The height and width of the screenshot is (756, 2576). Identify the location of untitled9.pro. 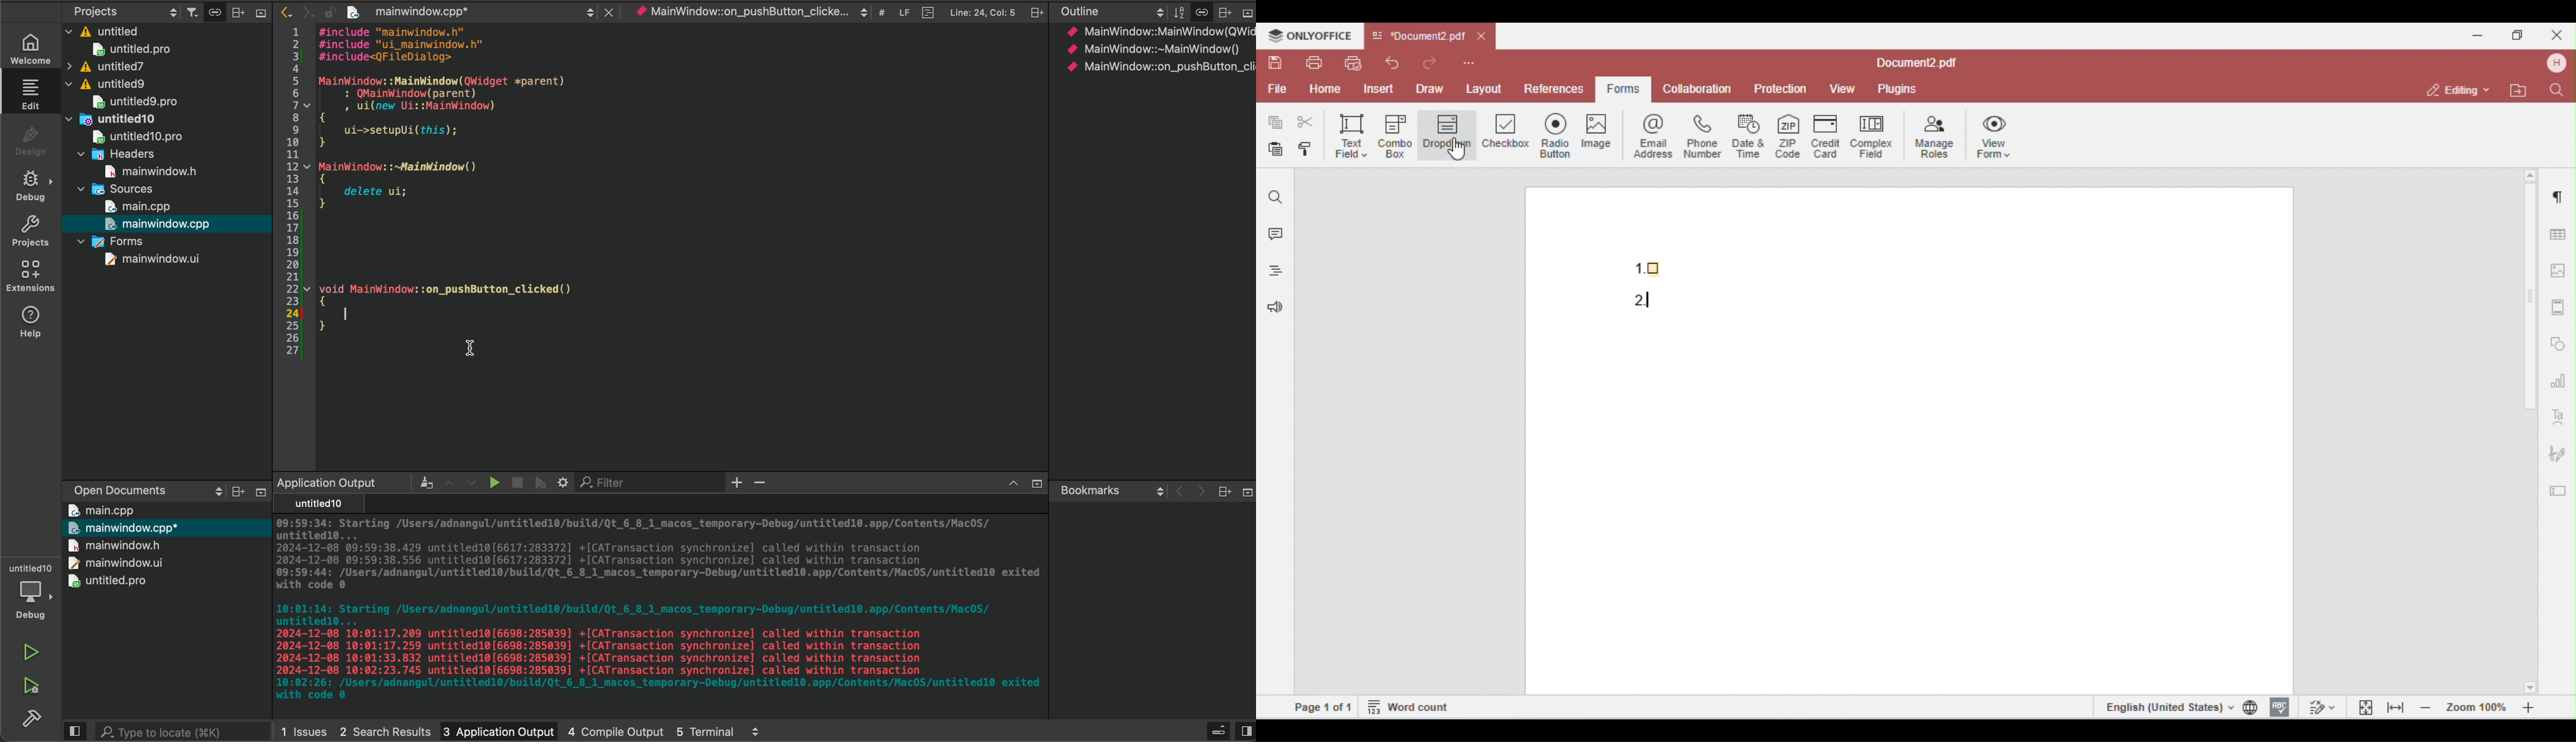
(134, 101).